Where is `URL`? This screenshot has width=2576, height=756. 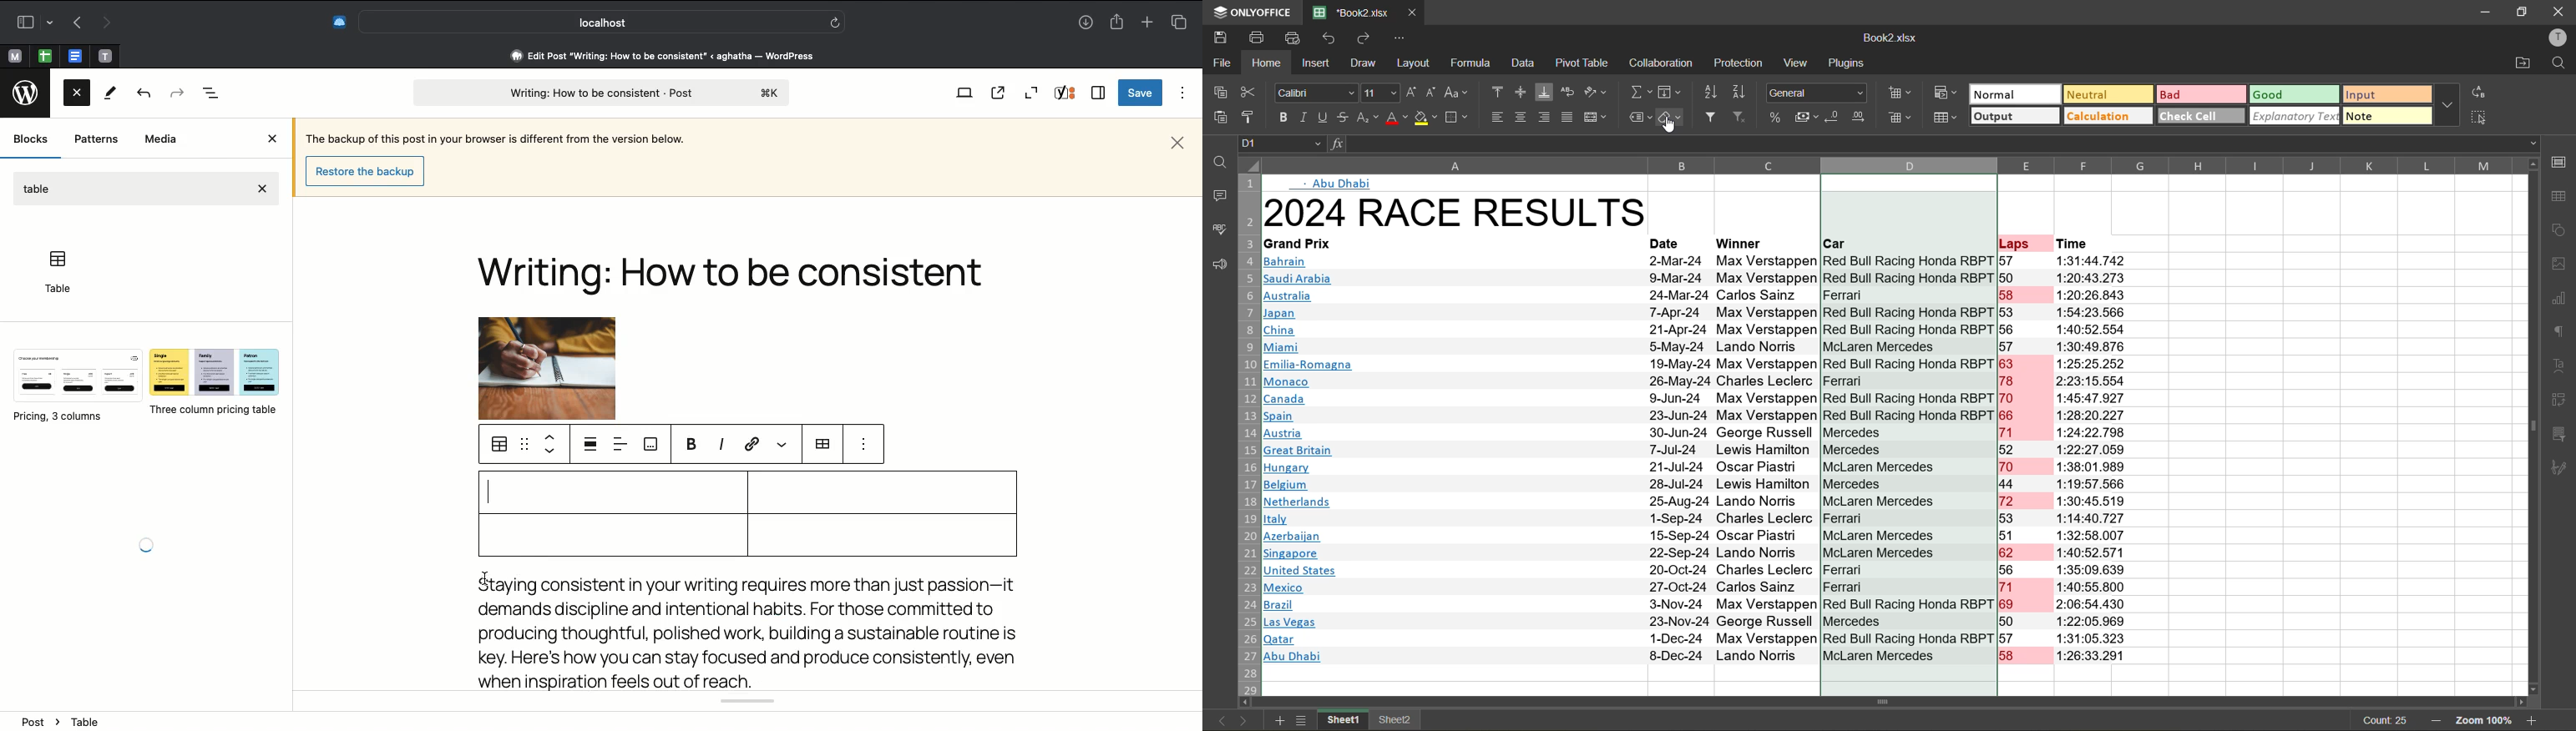 URL is located at coordinates (750, 446).